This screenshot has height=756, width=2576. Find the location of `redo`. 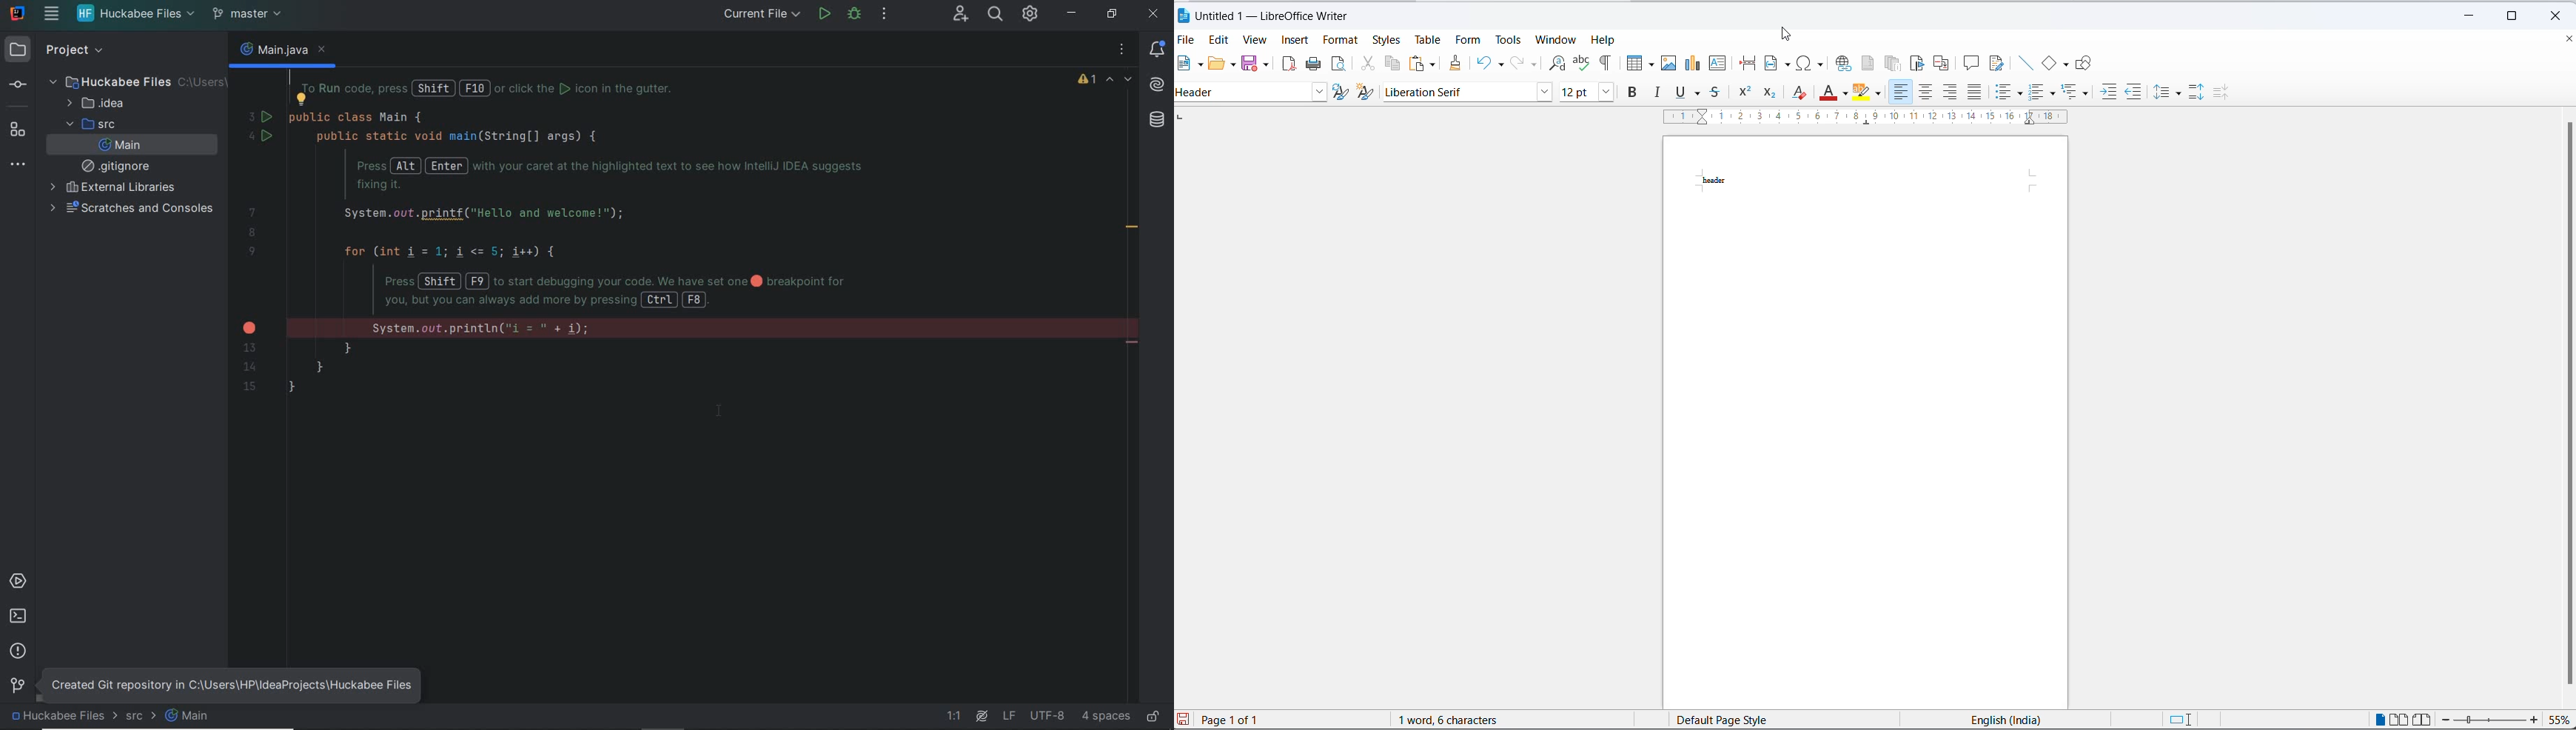

redo is located at coordinates (1516, 64).